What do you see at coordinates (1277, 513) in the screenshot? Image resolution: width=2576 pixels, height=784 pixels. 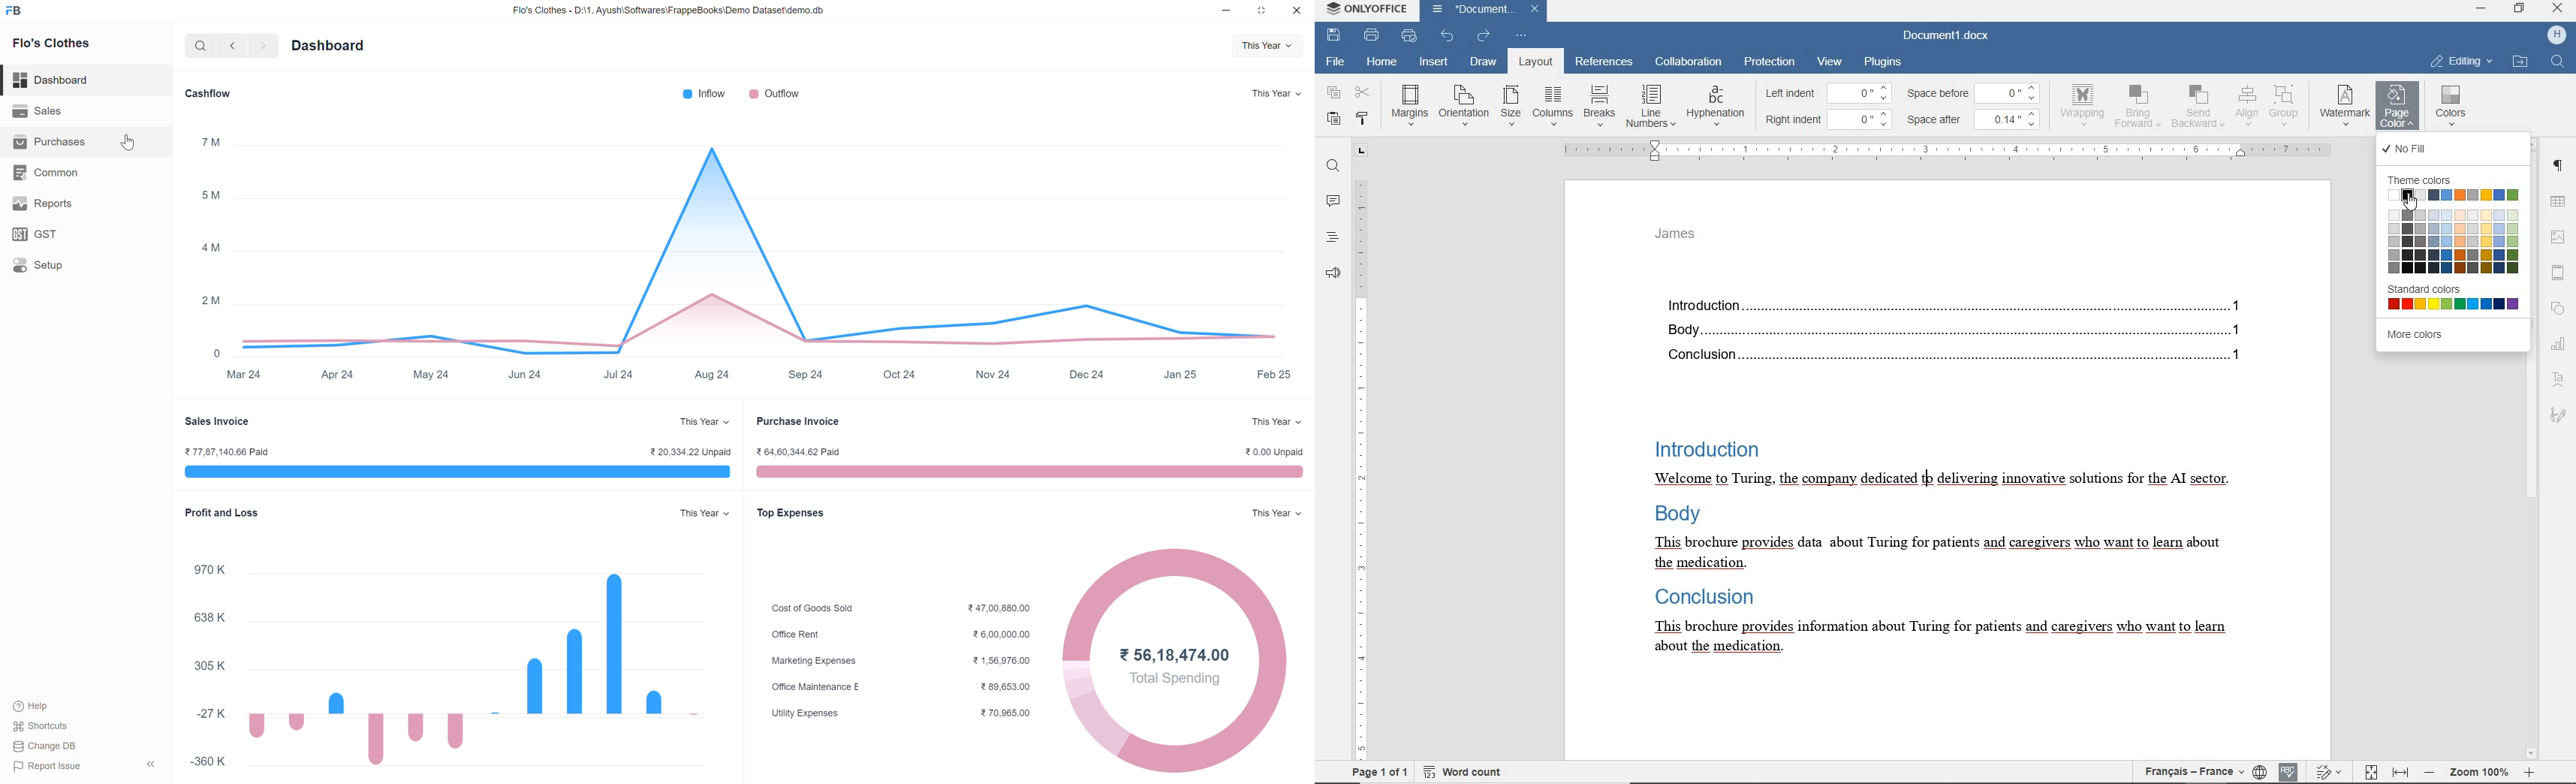 I see `This Year` at bounding box center [1277, 513].